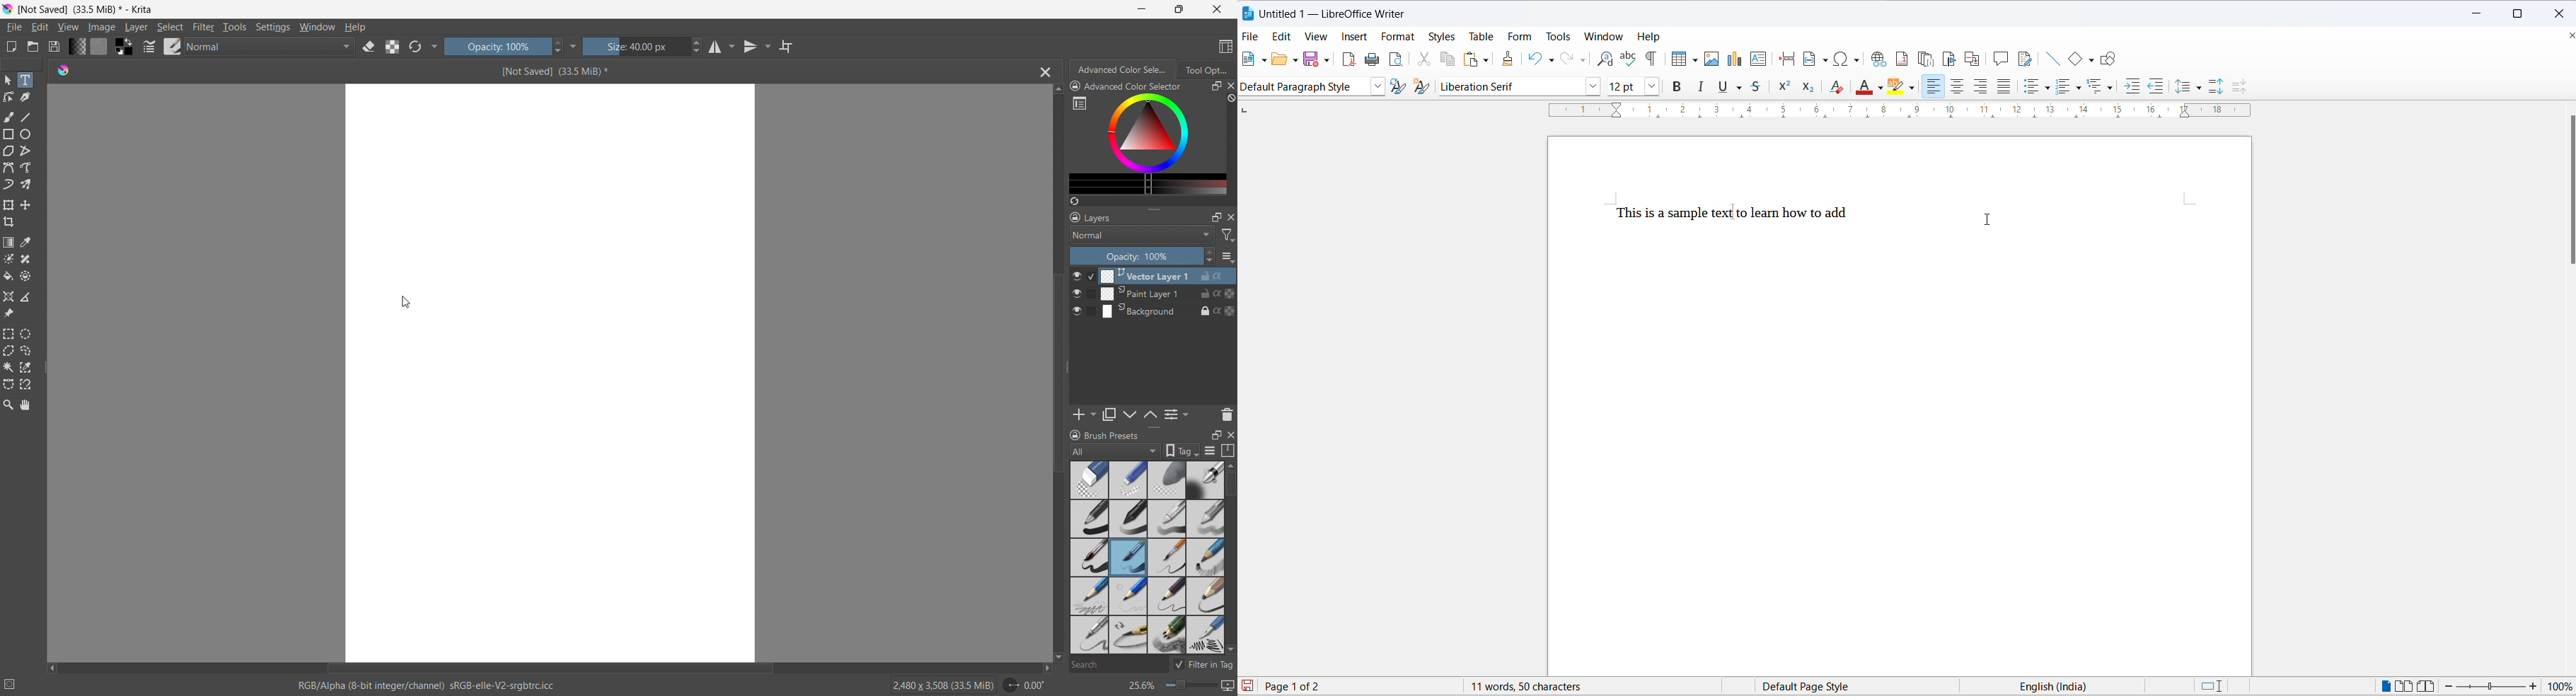 The height and width of the screenshot is (700, 2576). I want to click on form, so click(1522, 35).